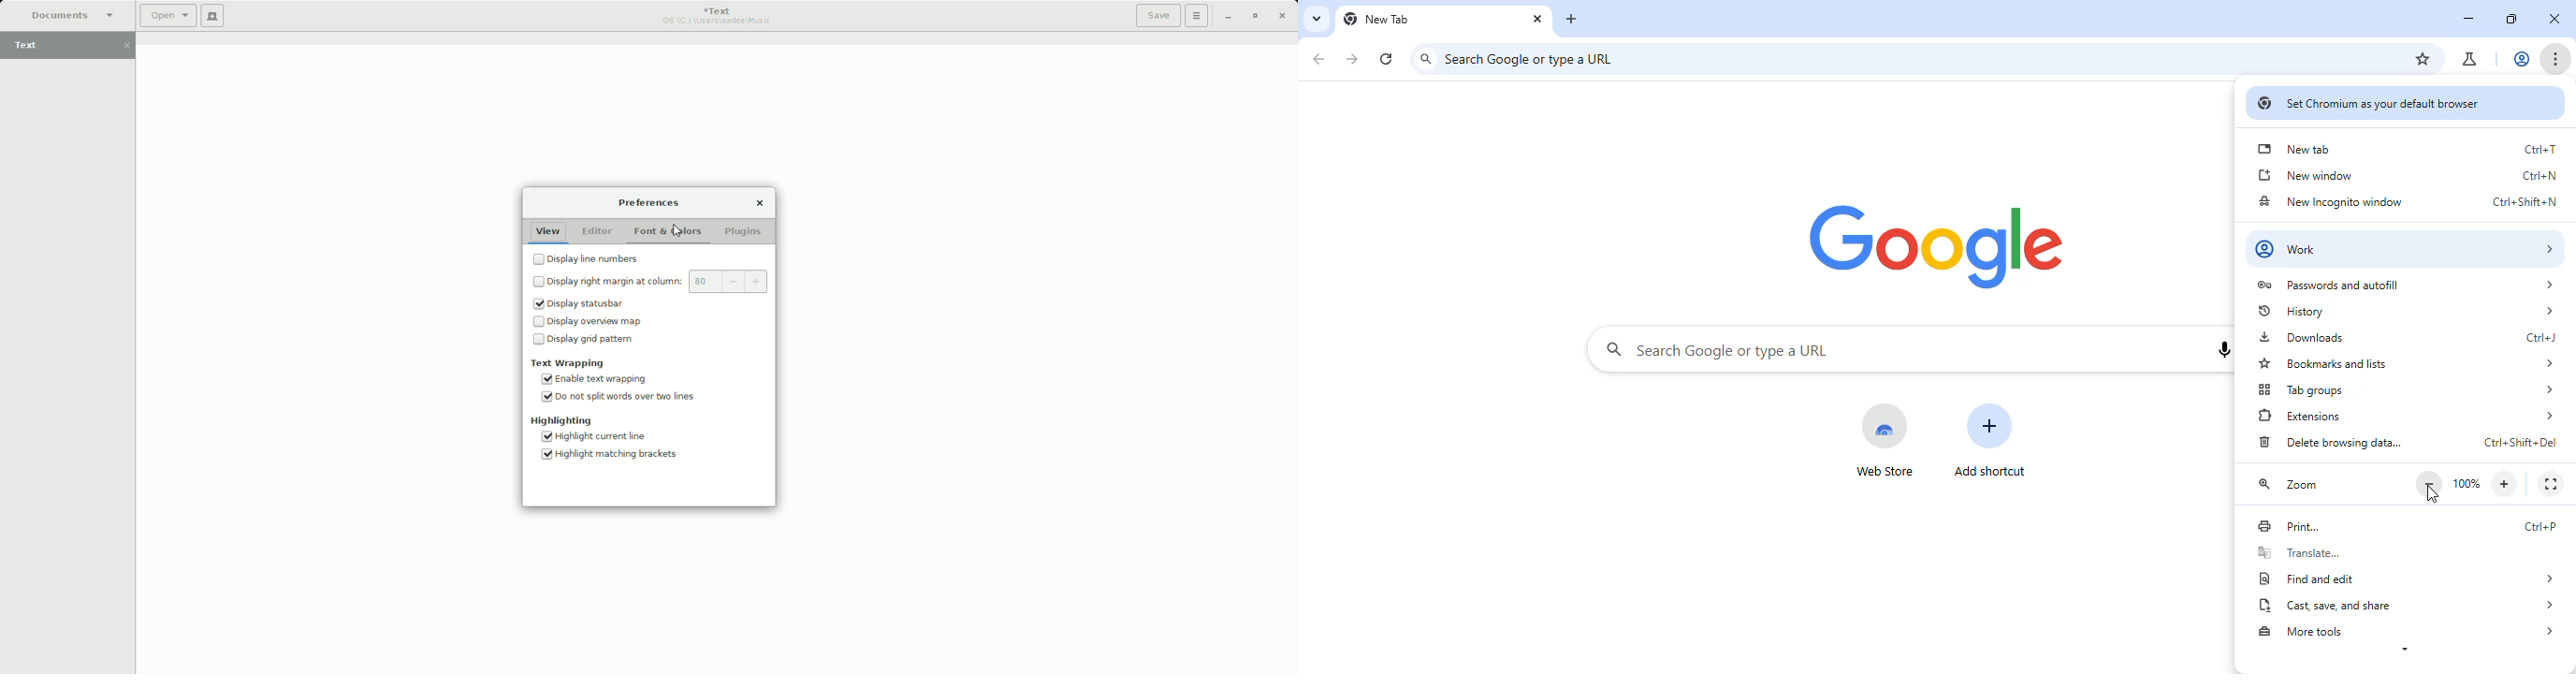  I want to click on zoom out, so click(2430, 483).